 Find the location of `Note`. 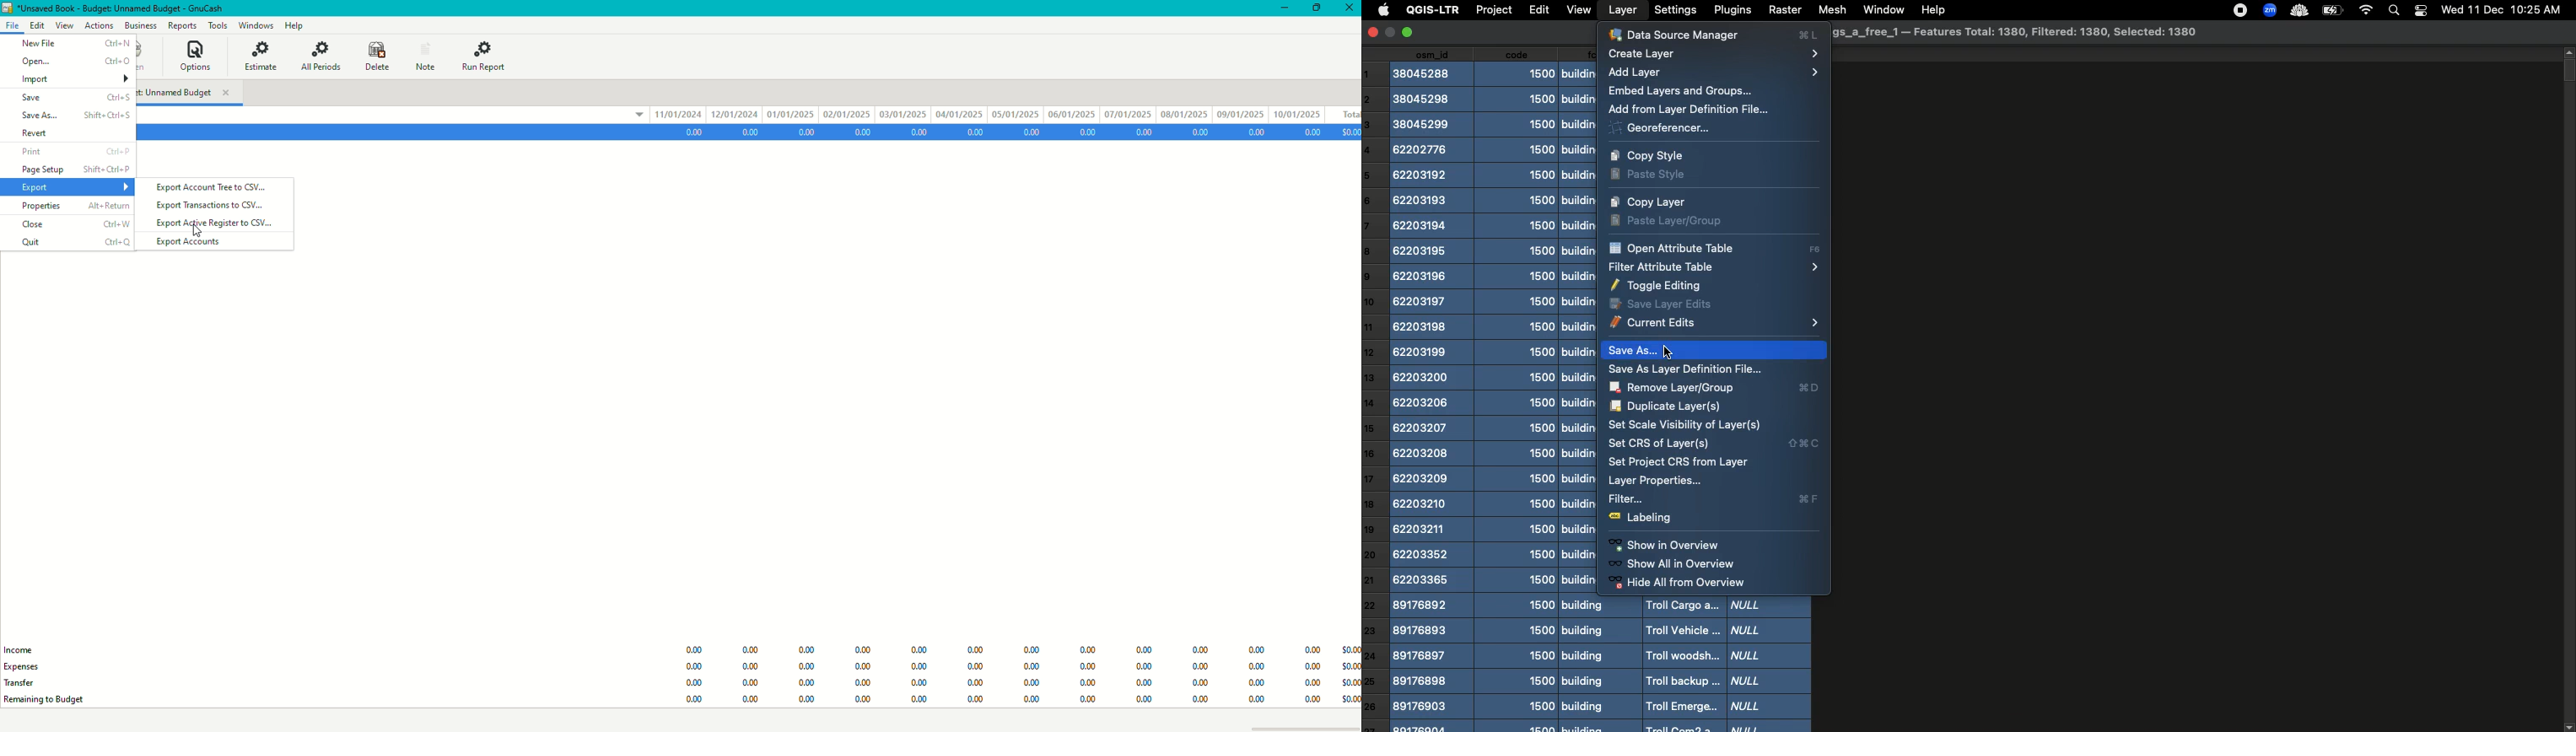

Note is located at coordinates (427, 54).